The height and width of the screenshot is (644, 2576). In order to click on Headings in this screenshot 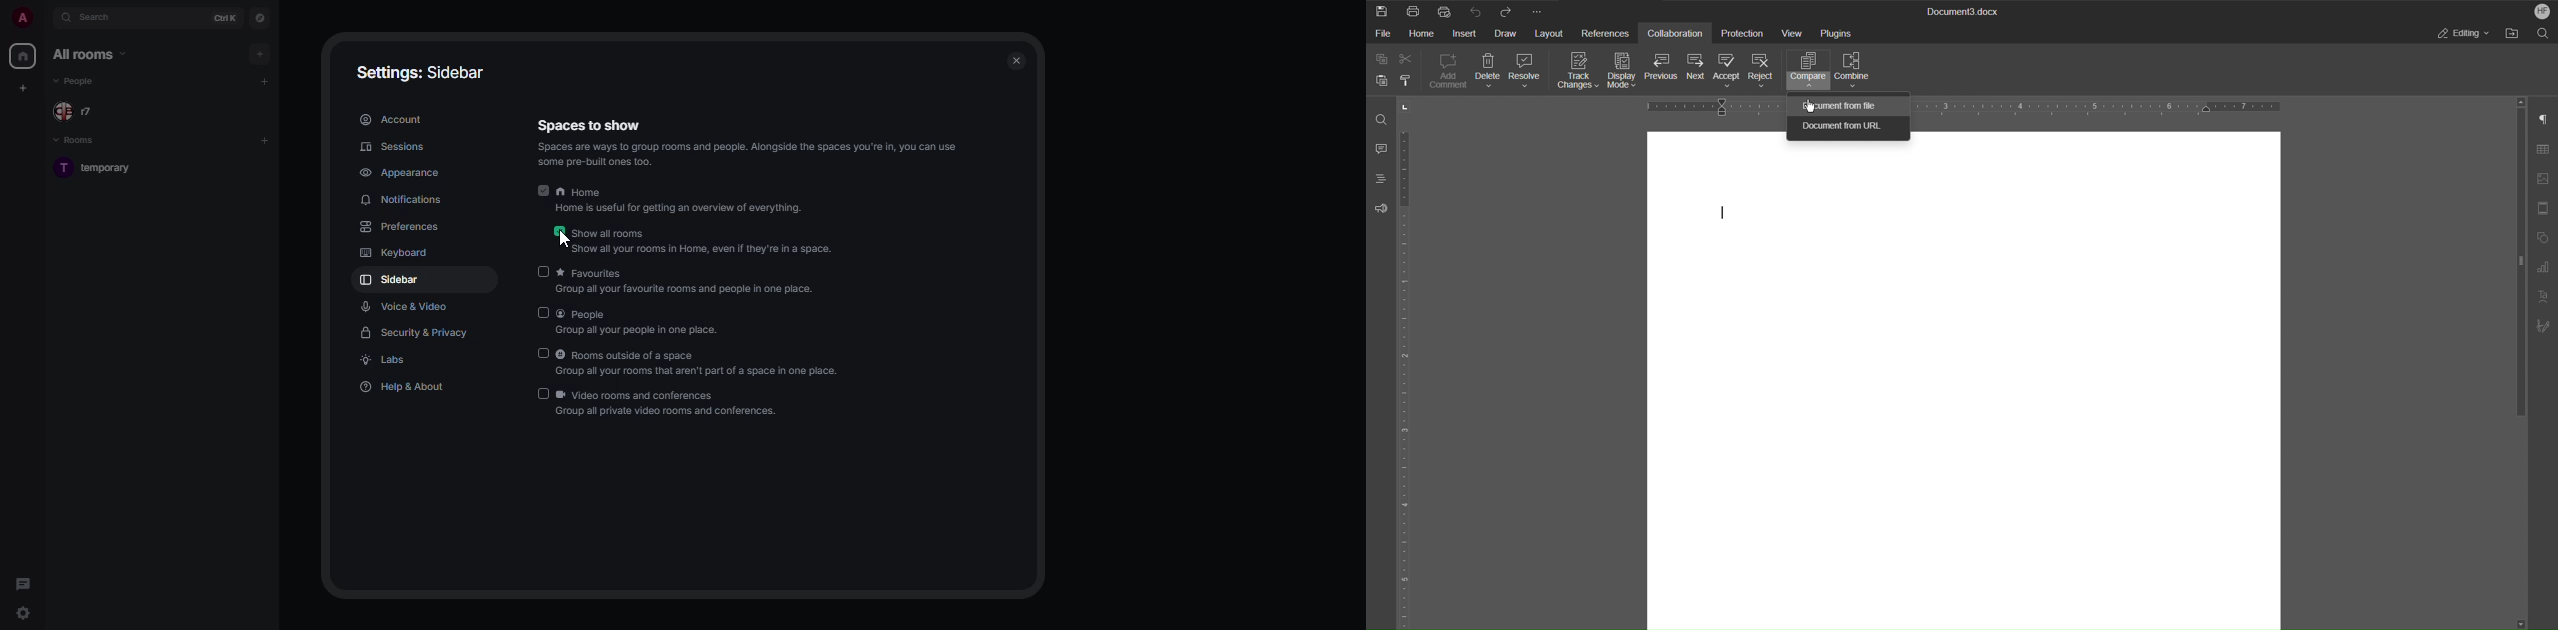, I will do `click(1380, 178)`.